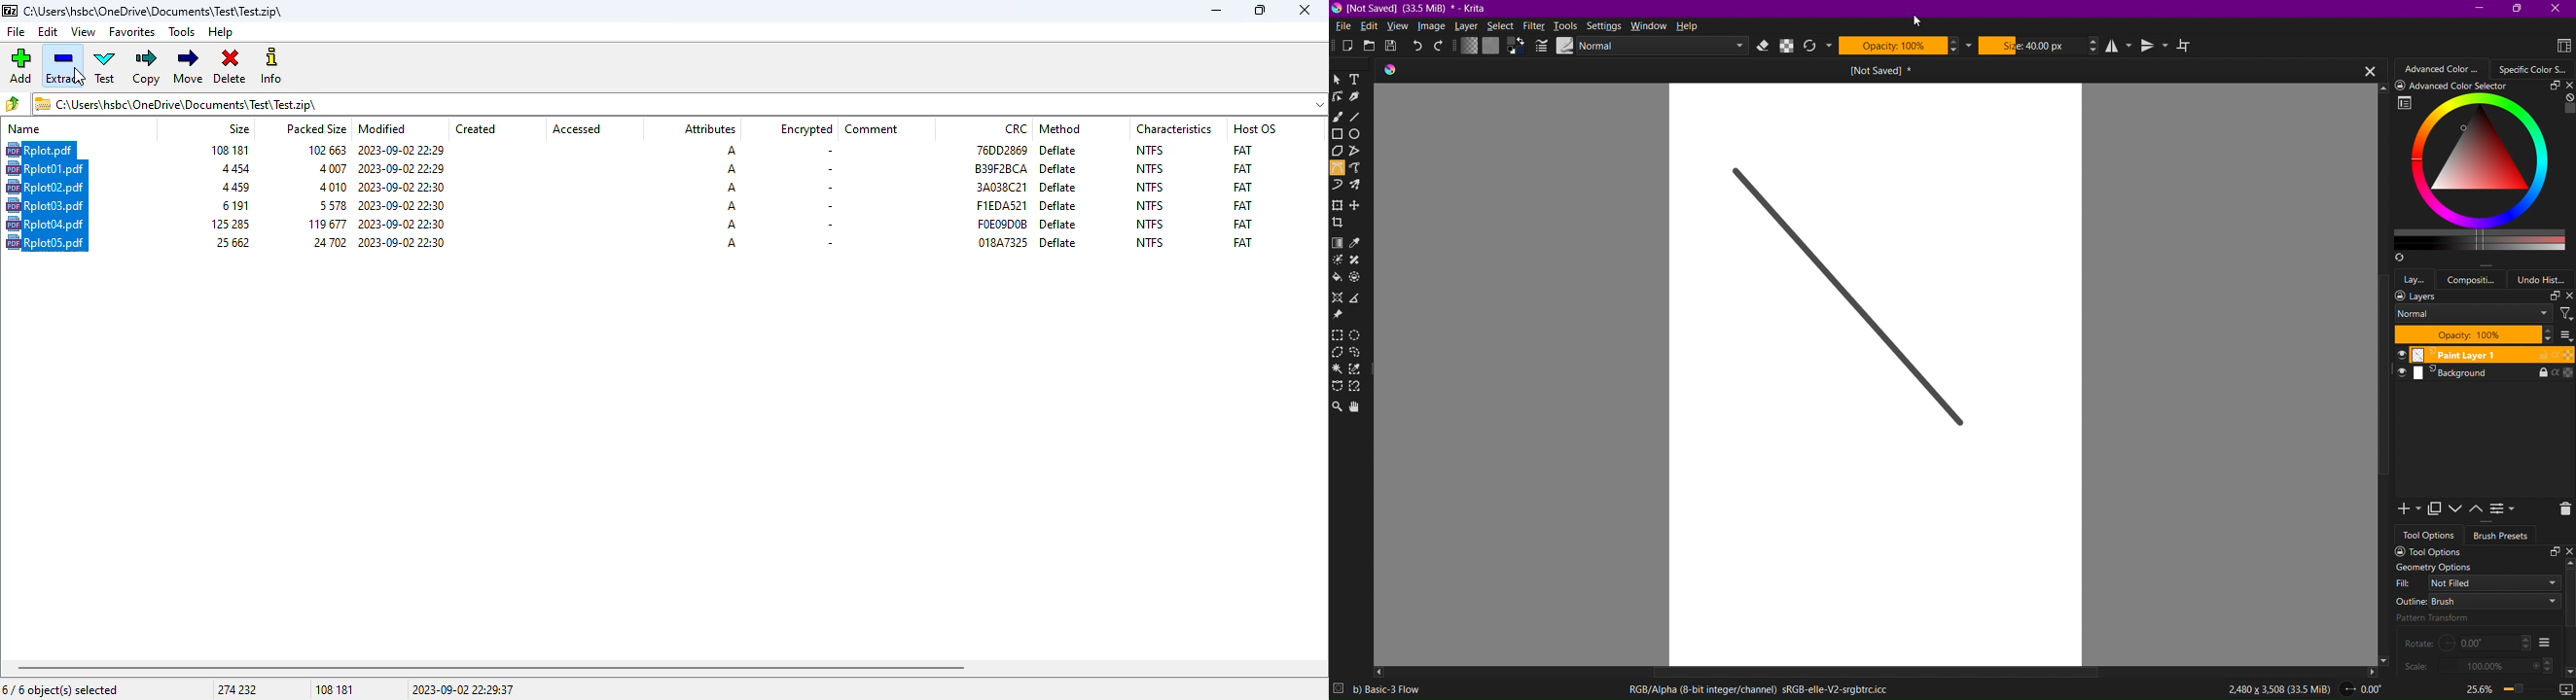 This screenshot has height=700, width=2576. Describe the element at coordinates (1002, 224) in the screenshot. I see `CRC` at that location.